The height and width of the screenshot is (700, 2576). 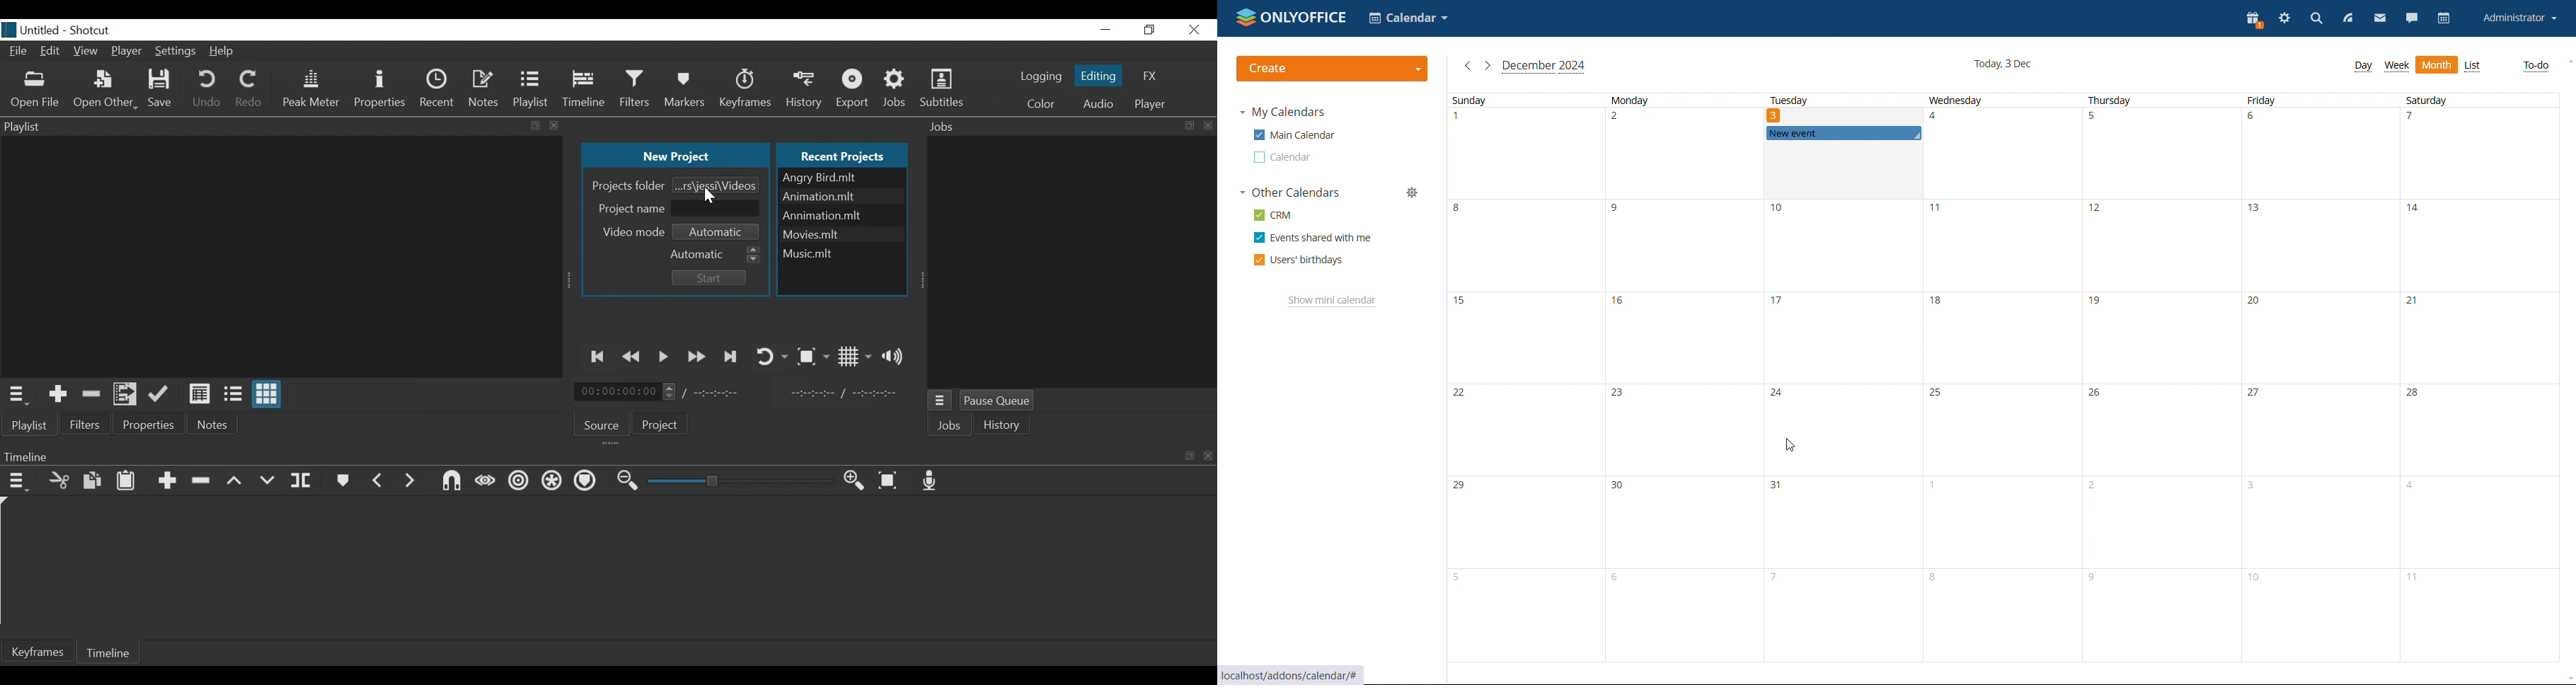 What do you see at coordinates (1681, 154) in the screenshot?
I see `date` at bounding box center [1681, 154].